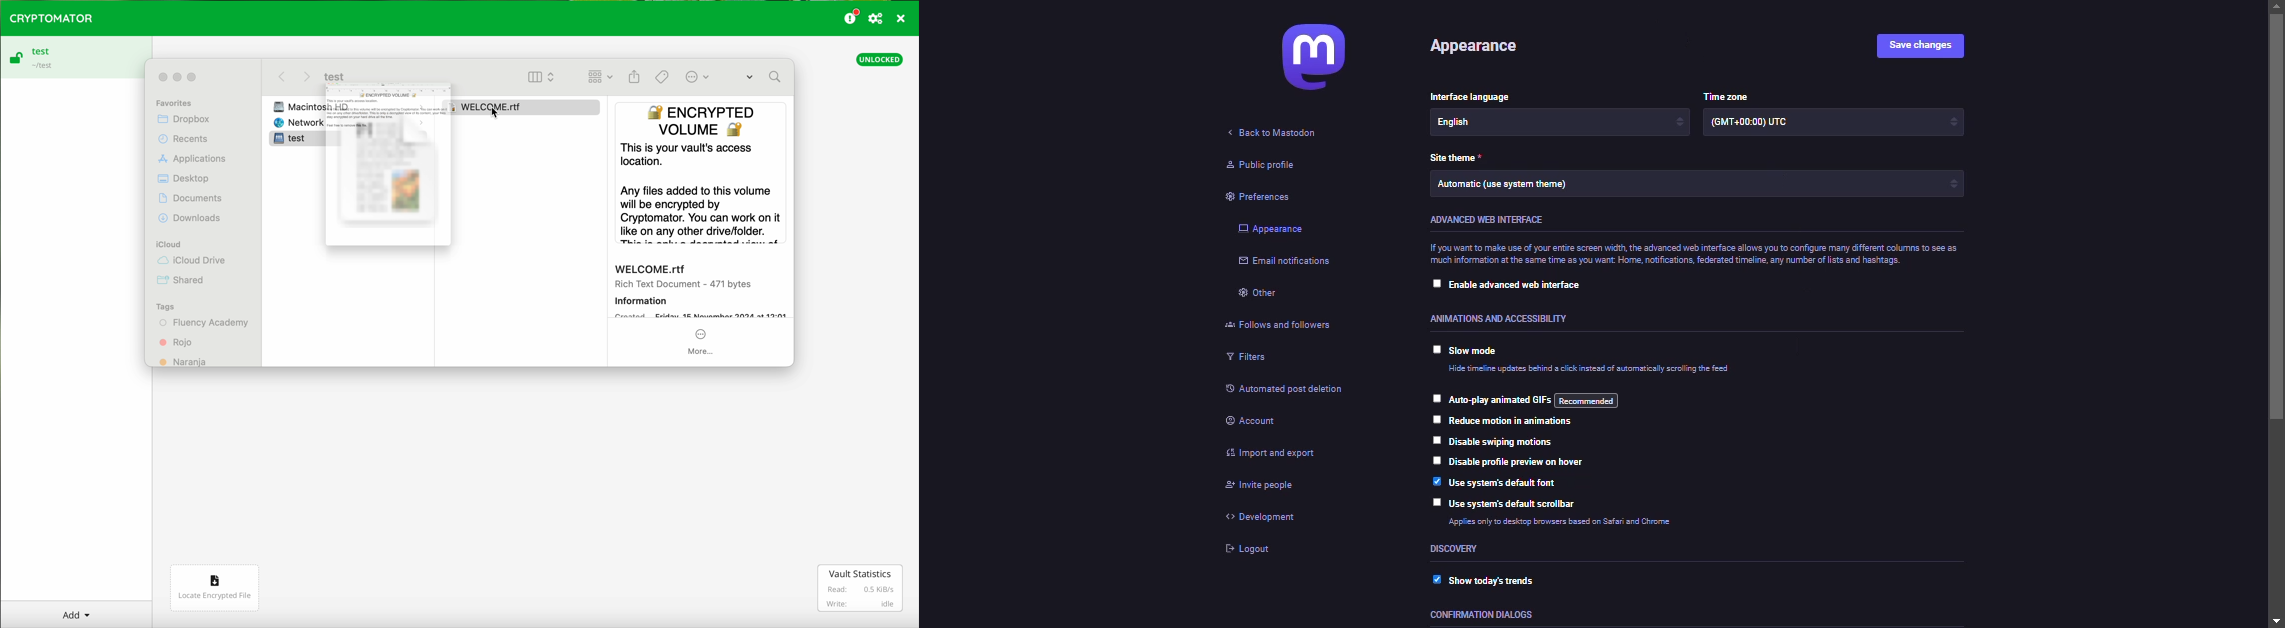  What do you see at coordinates (1526, 462) in the screenshot?
I see `disable profile preview on hover` at bounding box center [1526, 462].